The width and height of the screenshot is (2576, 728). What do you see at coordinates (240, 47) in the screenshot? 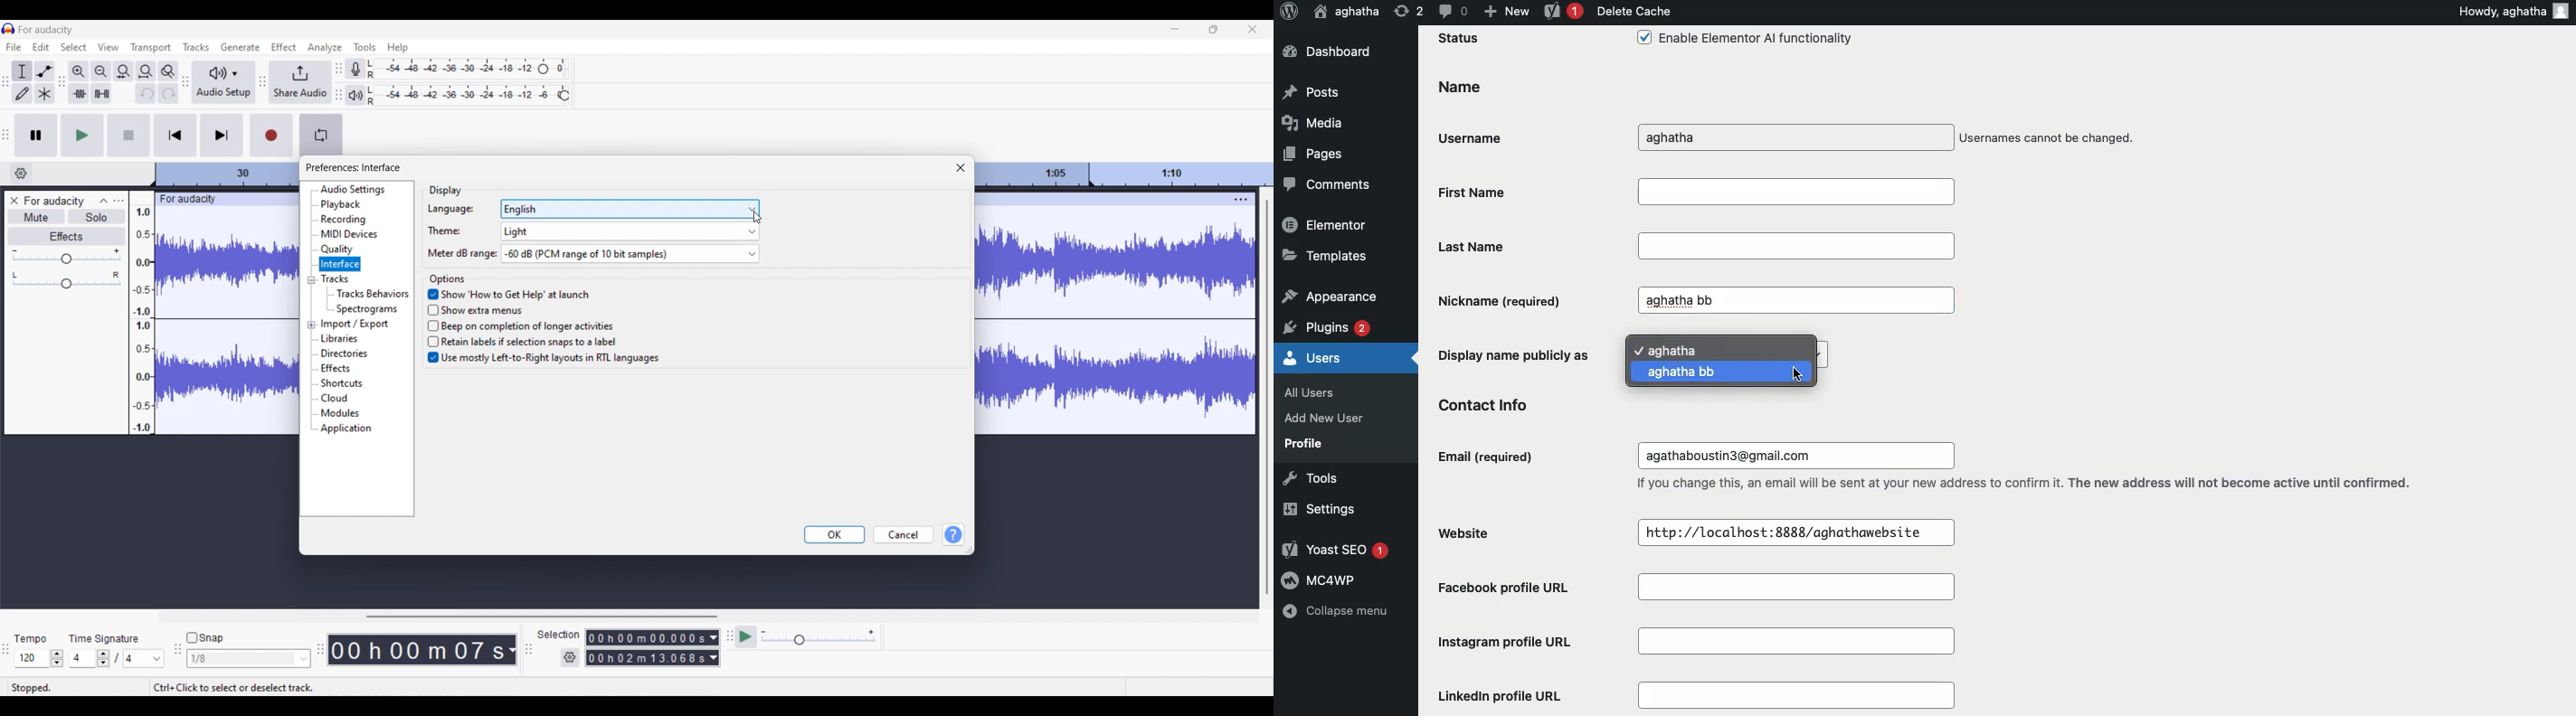
I see `Generate menu` at bounding box center [240, 47].